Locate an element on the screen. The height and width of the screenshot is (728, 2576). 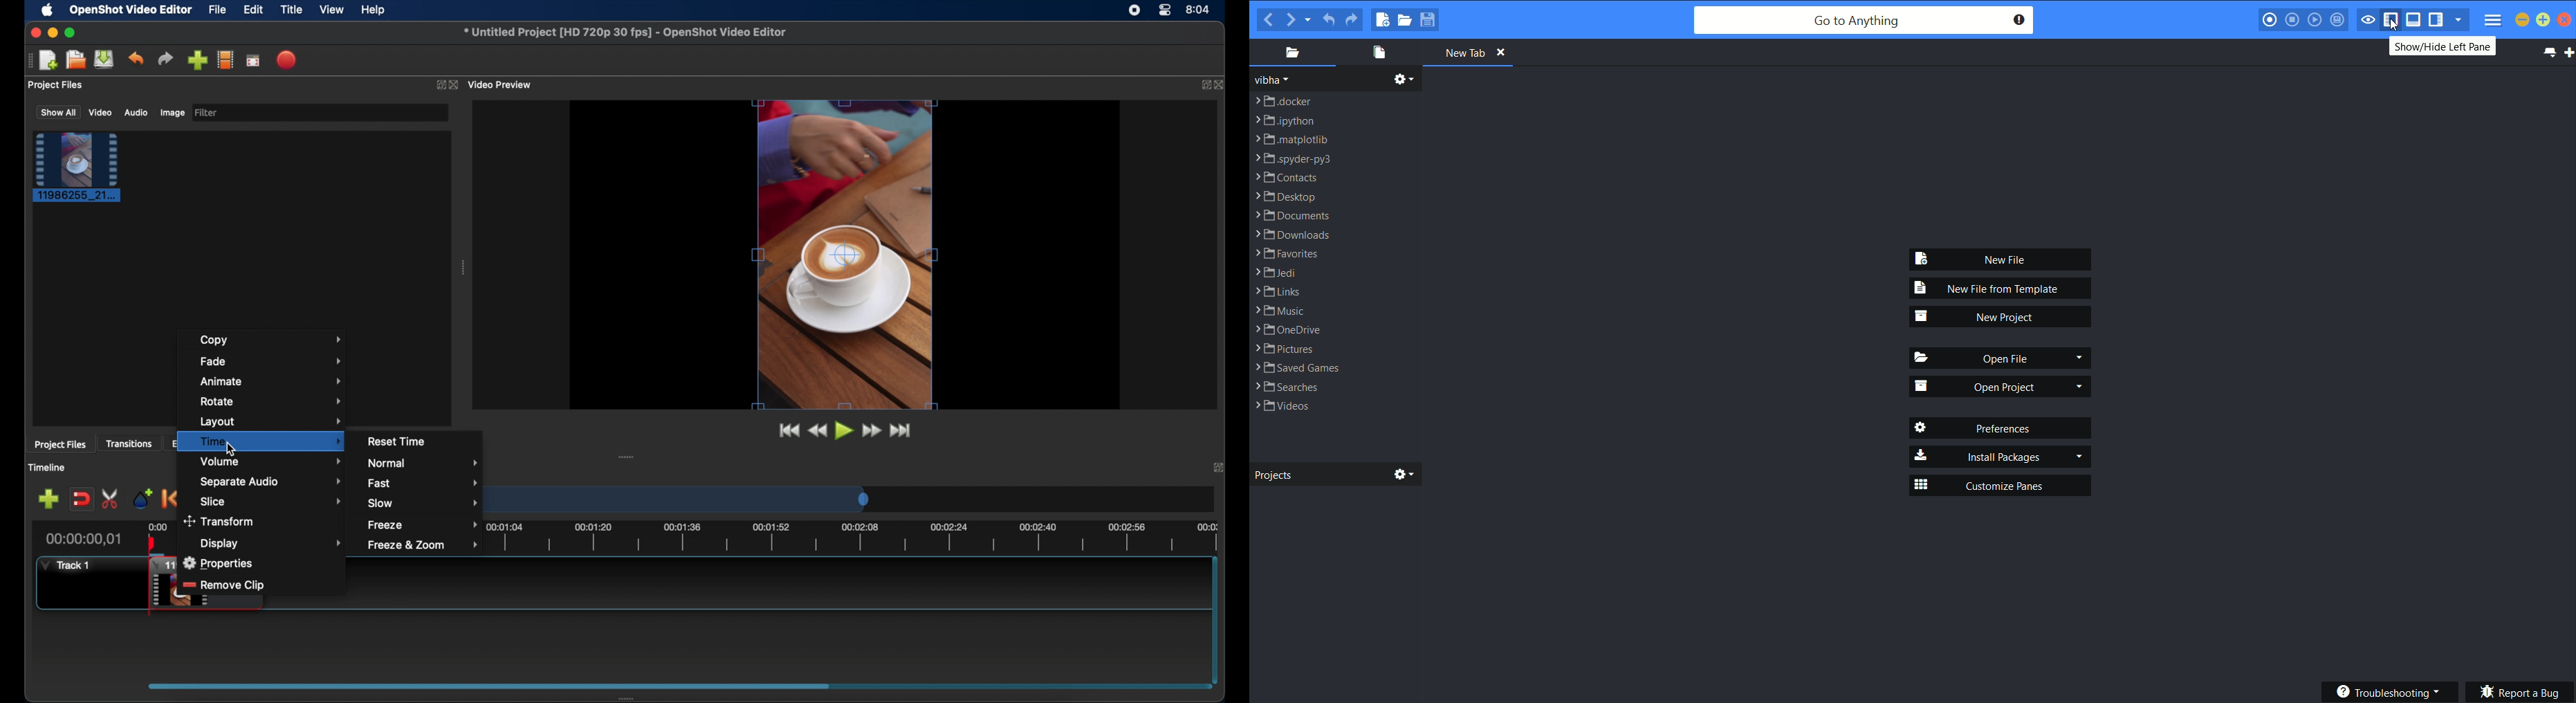
show specific sidebar is located at coordinates (2461, 19).